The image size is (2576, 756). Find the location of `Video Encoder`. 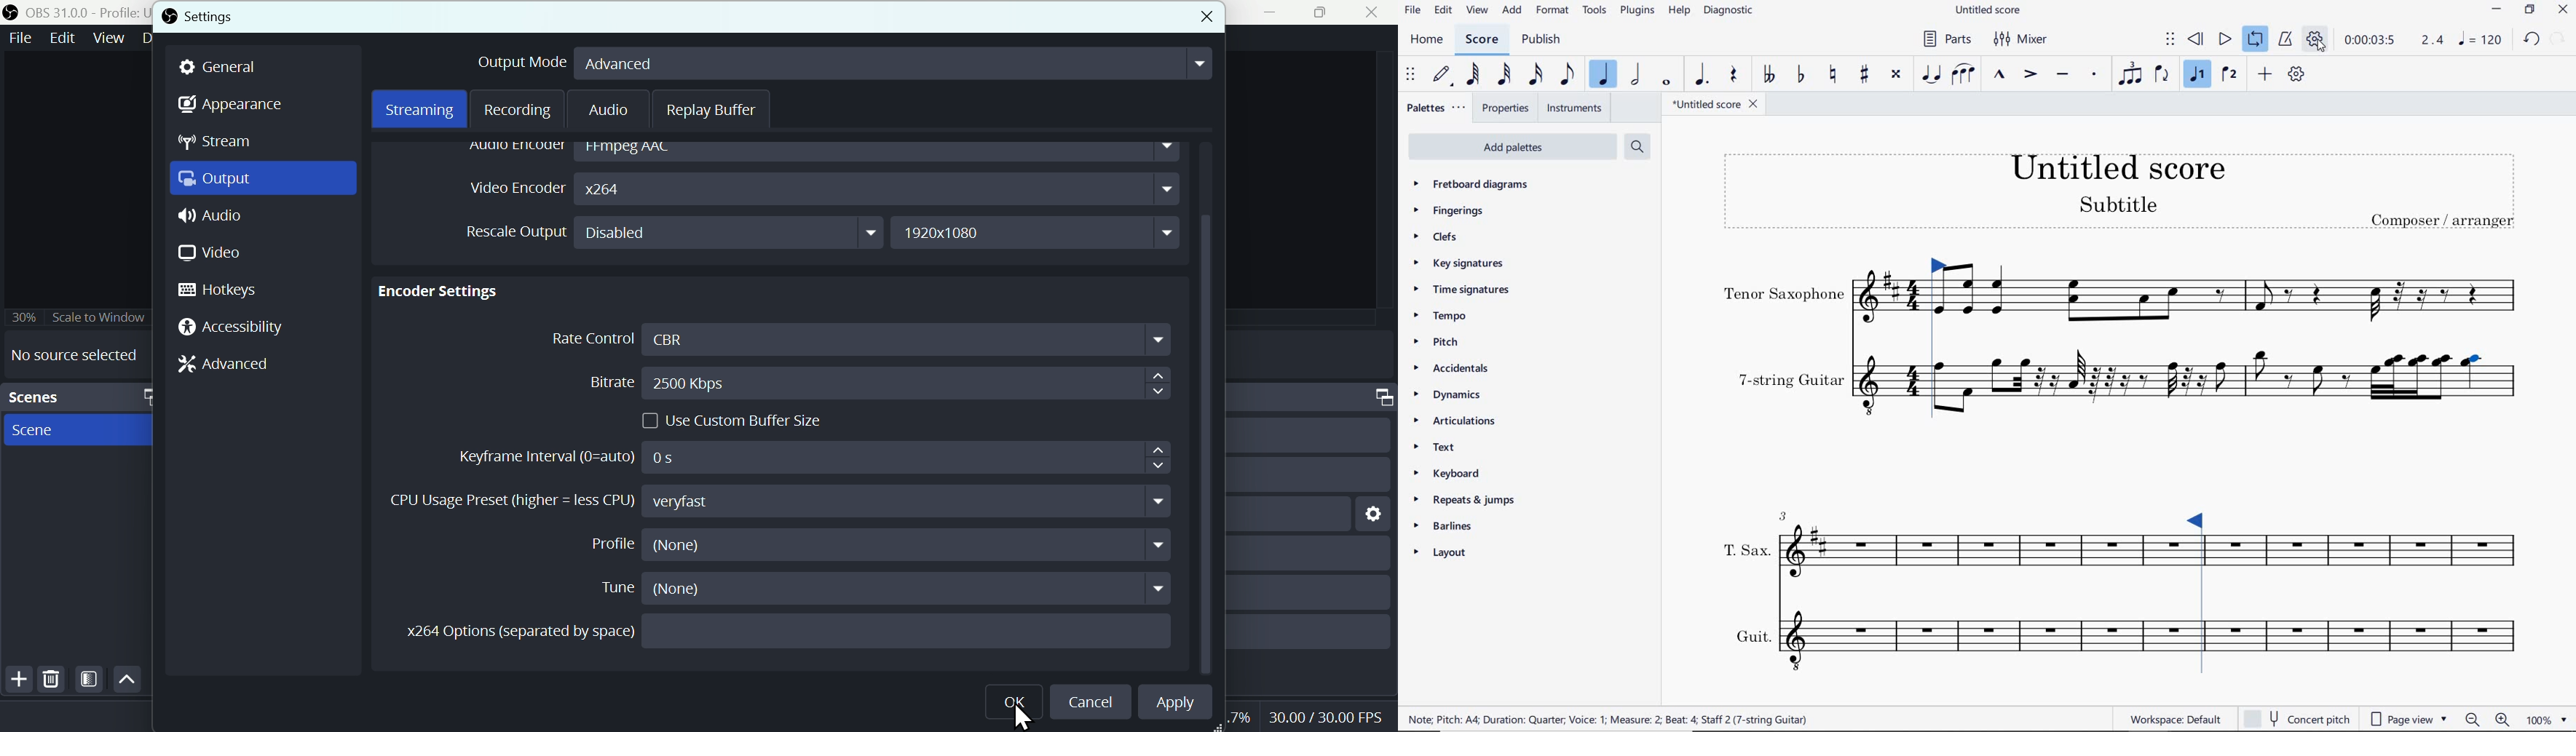

Video Encoder is located at coordinates (821, 189).